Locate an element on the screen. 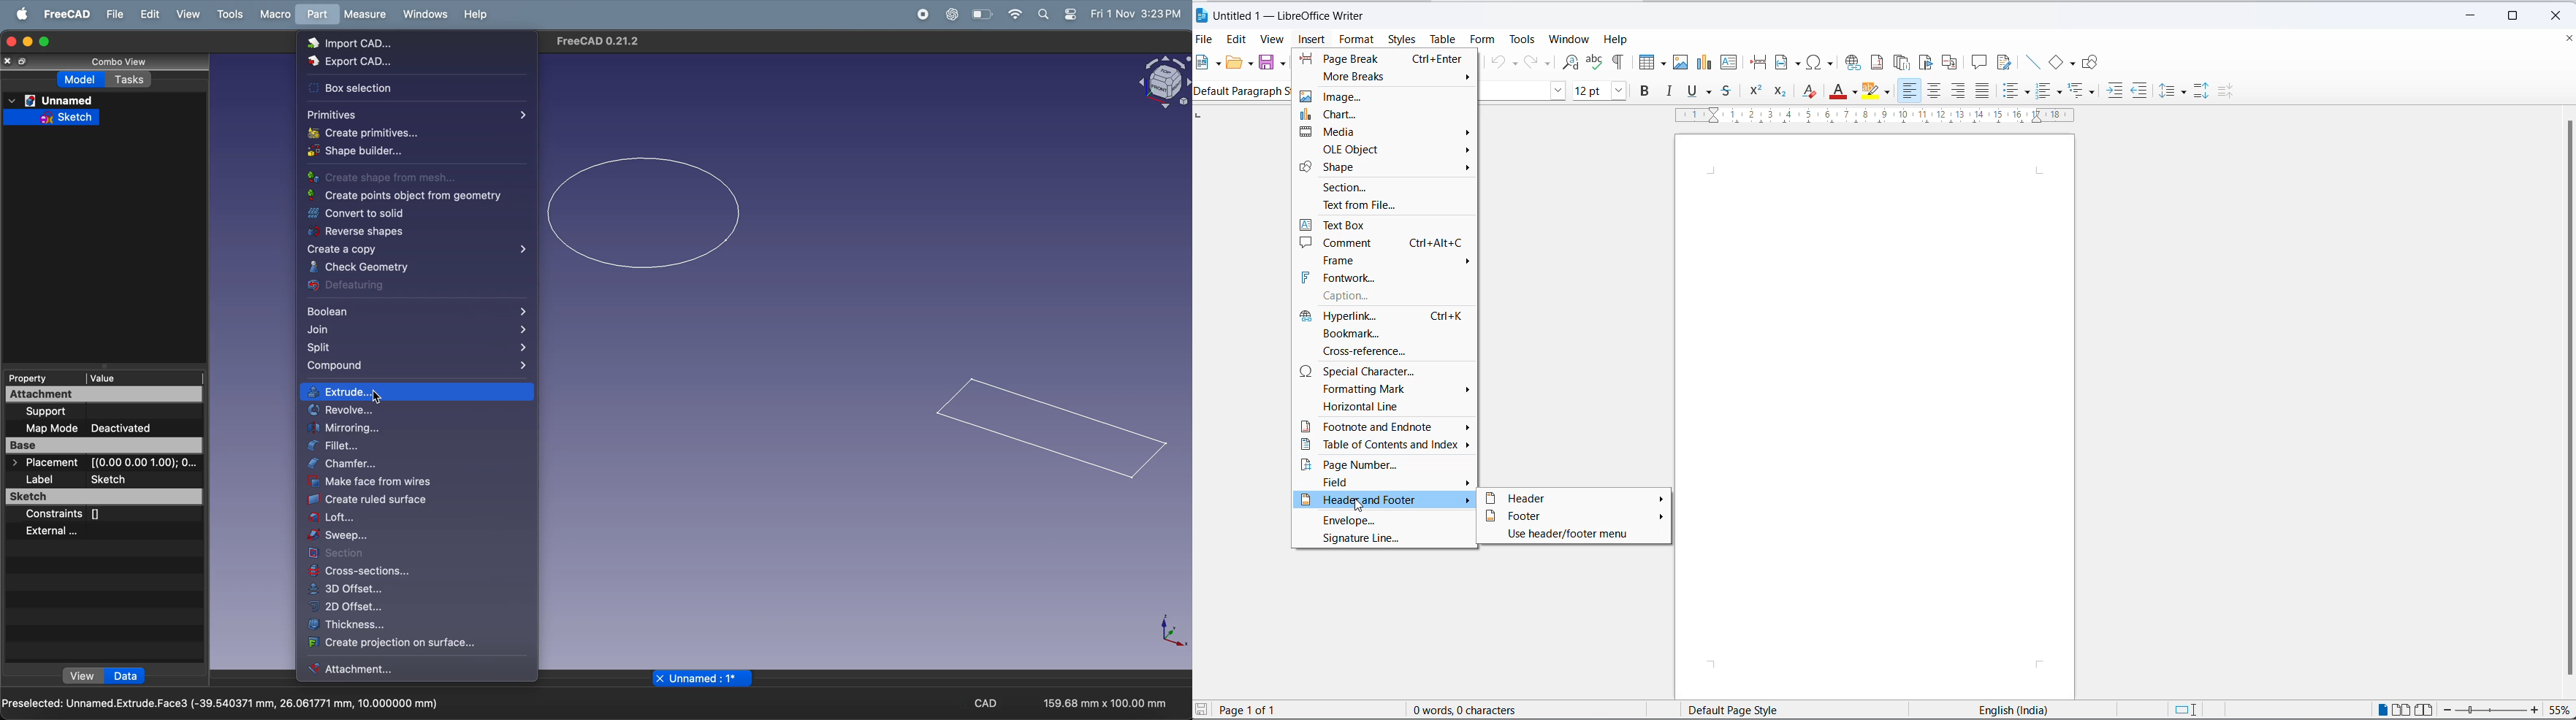  Create shape from mesh... is located at coordinates (380, 178).